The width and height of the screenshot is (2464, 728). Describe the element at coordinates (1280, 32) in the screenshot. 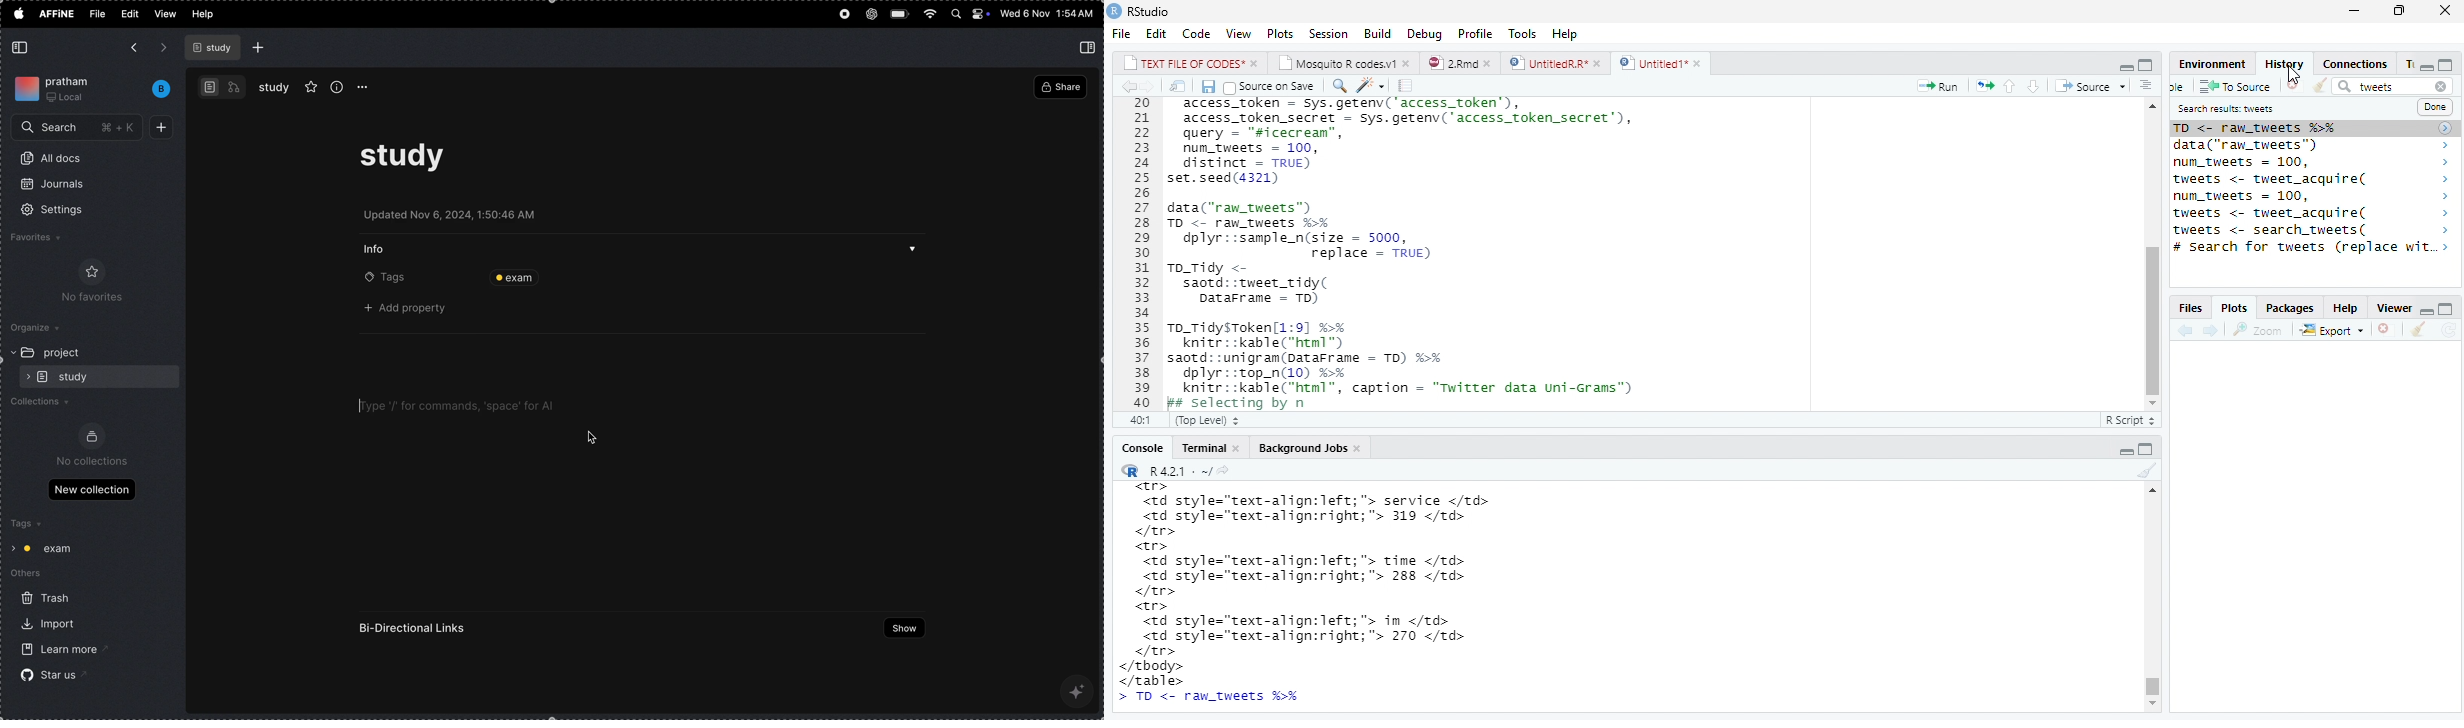

I see `Plots` at that location.